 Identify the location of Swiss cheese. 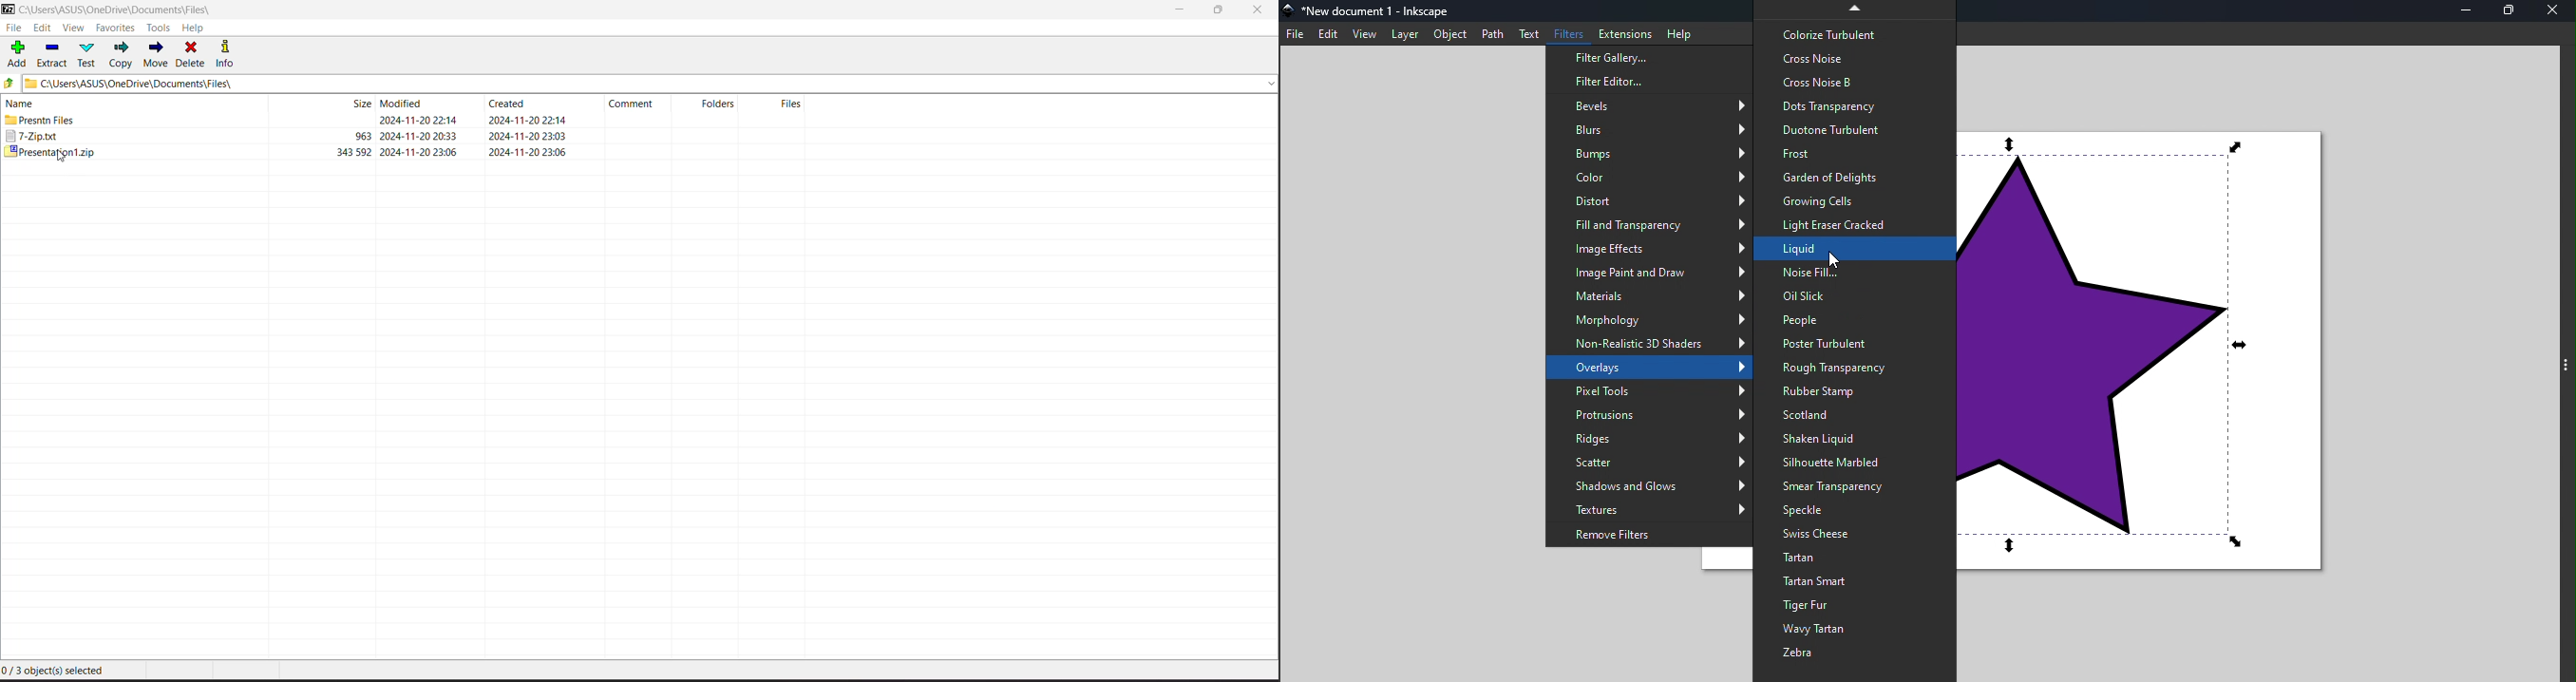
(1855, 535).